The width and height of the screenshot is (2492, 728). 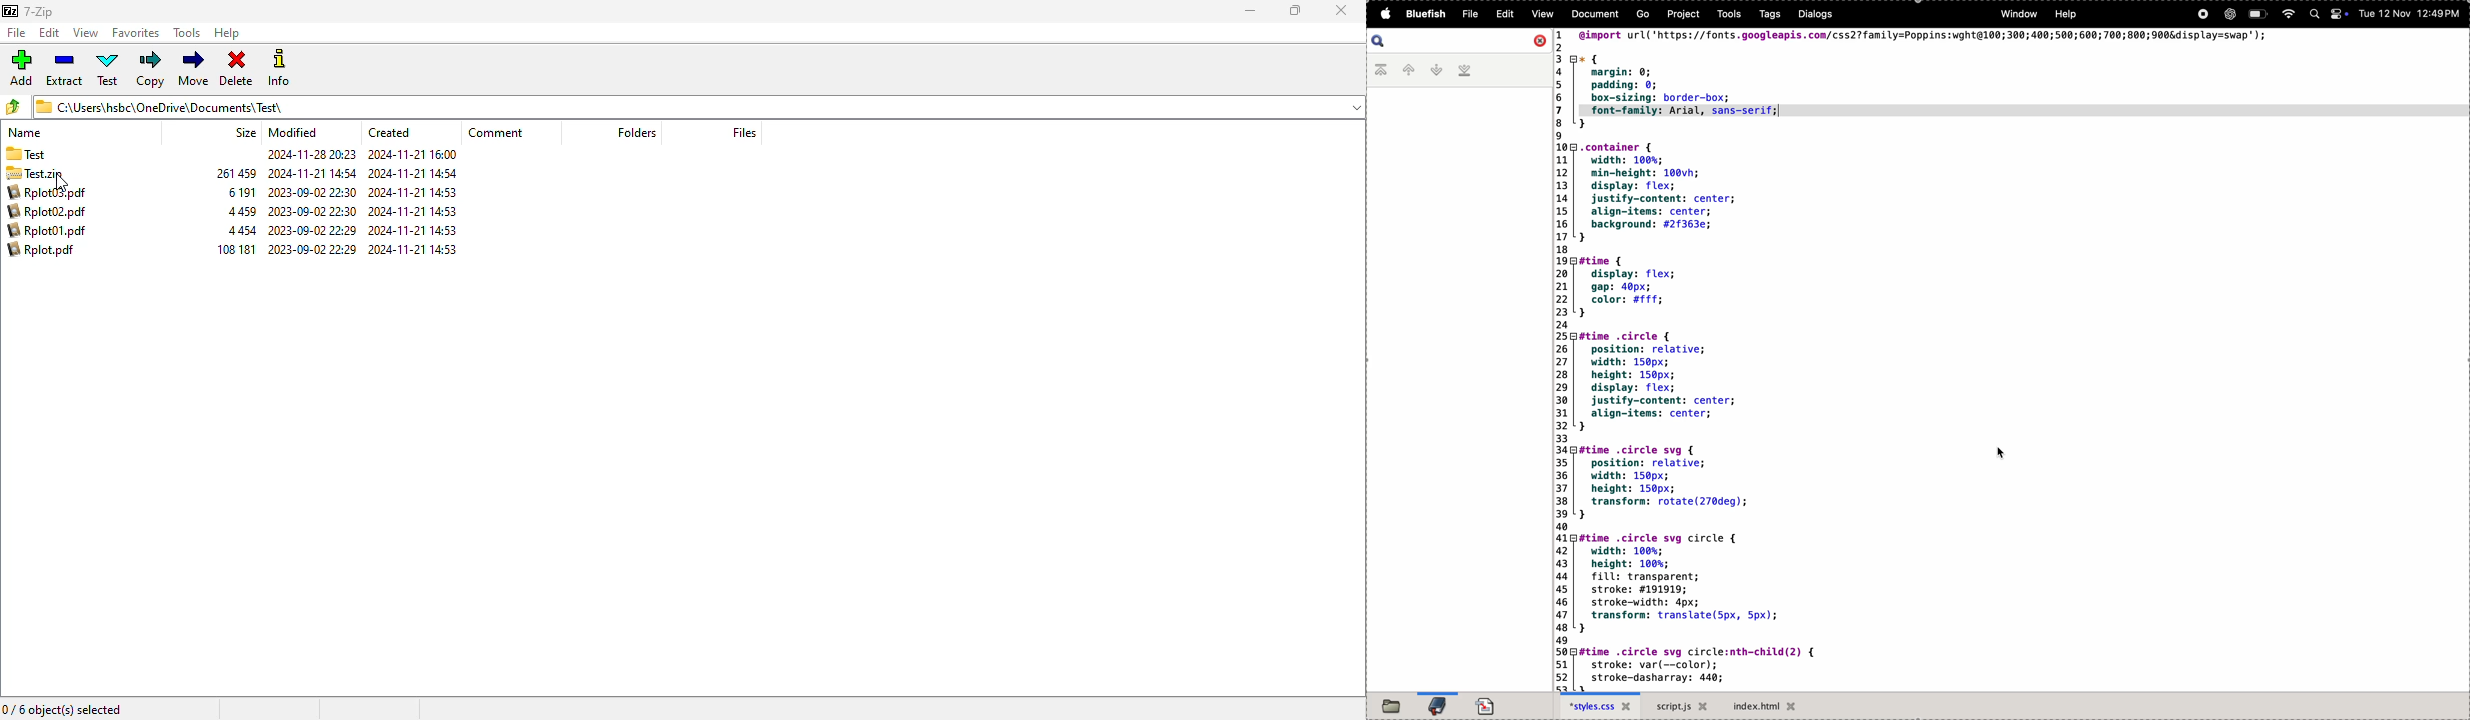 I want to click on 1 @import url('https://fonts.googleapis.com/css2?family=Poppins:wght@100;300;400;500;600;700;800;900&display=swap');23 * {4 margin: 0;5 padding: 0;6 box-sizing: border-box;7 font-family: Arial, sans-serif;8 1}910E .container {11 width: 100%;12 min-height: 100vh;13 display: flex;14 justify-content: center;15 align-items: center;16 background: #2f363e;17 *}18198 #time {20 display: flex;21 gap: 40px;22 color: #fff;23 '}24258 #time .circle {26 position: relative;27 width: 150px;28 height: 150px;29 display: flex;30 justify-content: center;31 align-items: center;32}3334 #time .circle svg { [N35 position: relative;36 width: 150px;37 height: 150px;38 transform: rotate(270deg);39}40418 #time .circle svg circle {42 width: 100%;43 height: 100%;44 fill: transparent;45 stroke: #191919;46 stroke-width: 4px;47 transform: translate(5px, 5px);48 L}4950 #time .circle svg circle:nth-child(2) {51 stroke: var(--color);52 stroke-dasharray: 440;= 1, so click(x=1913, y=360).